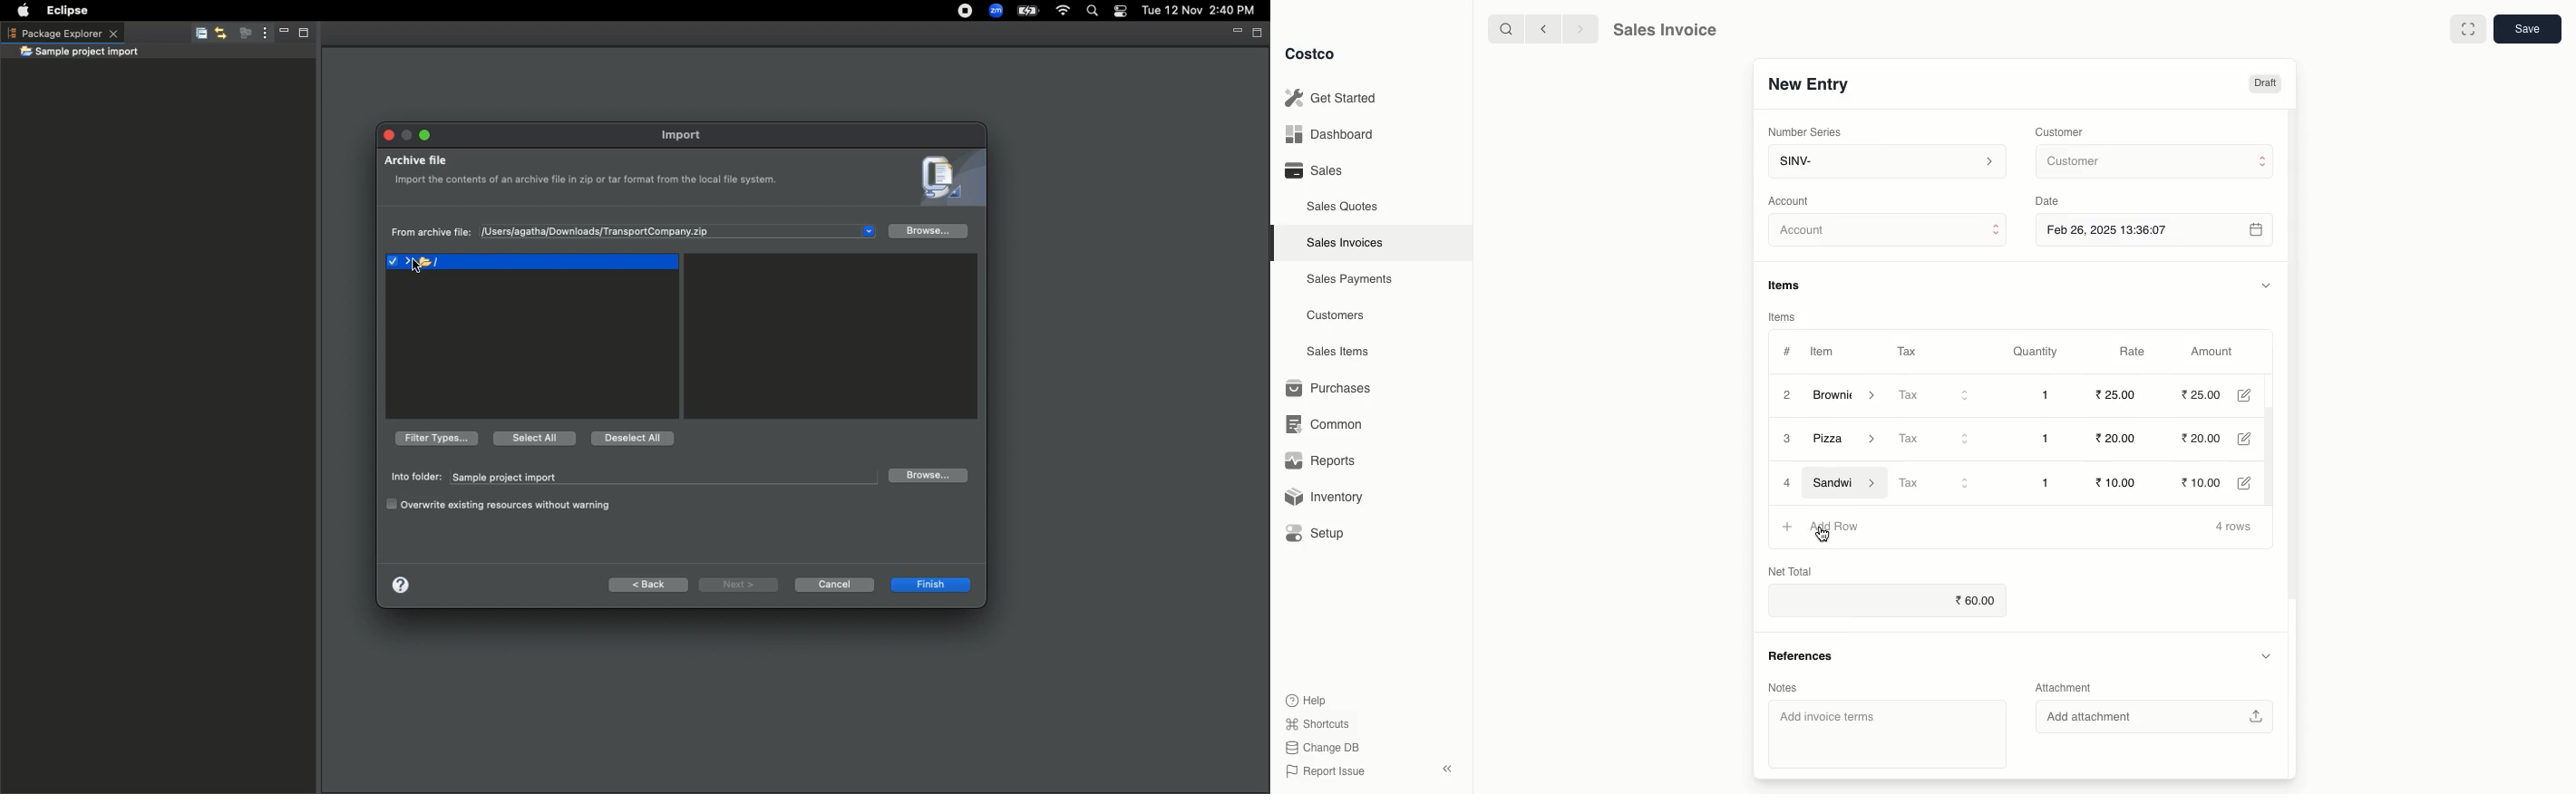 This screenshot has height=812, width=2576. What do you see at coordinates (1787, 350) in the screenshot?
I see `#` at bounding box center [1787, 350].